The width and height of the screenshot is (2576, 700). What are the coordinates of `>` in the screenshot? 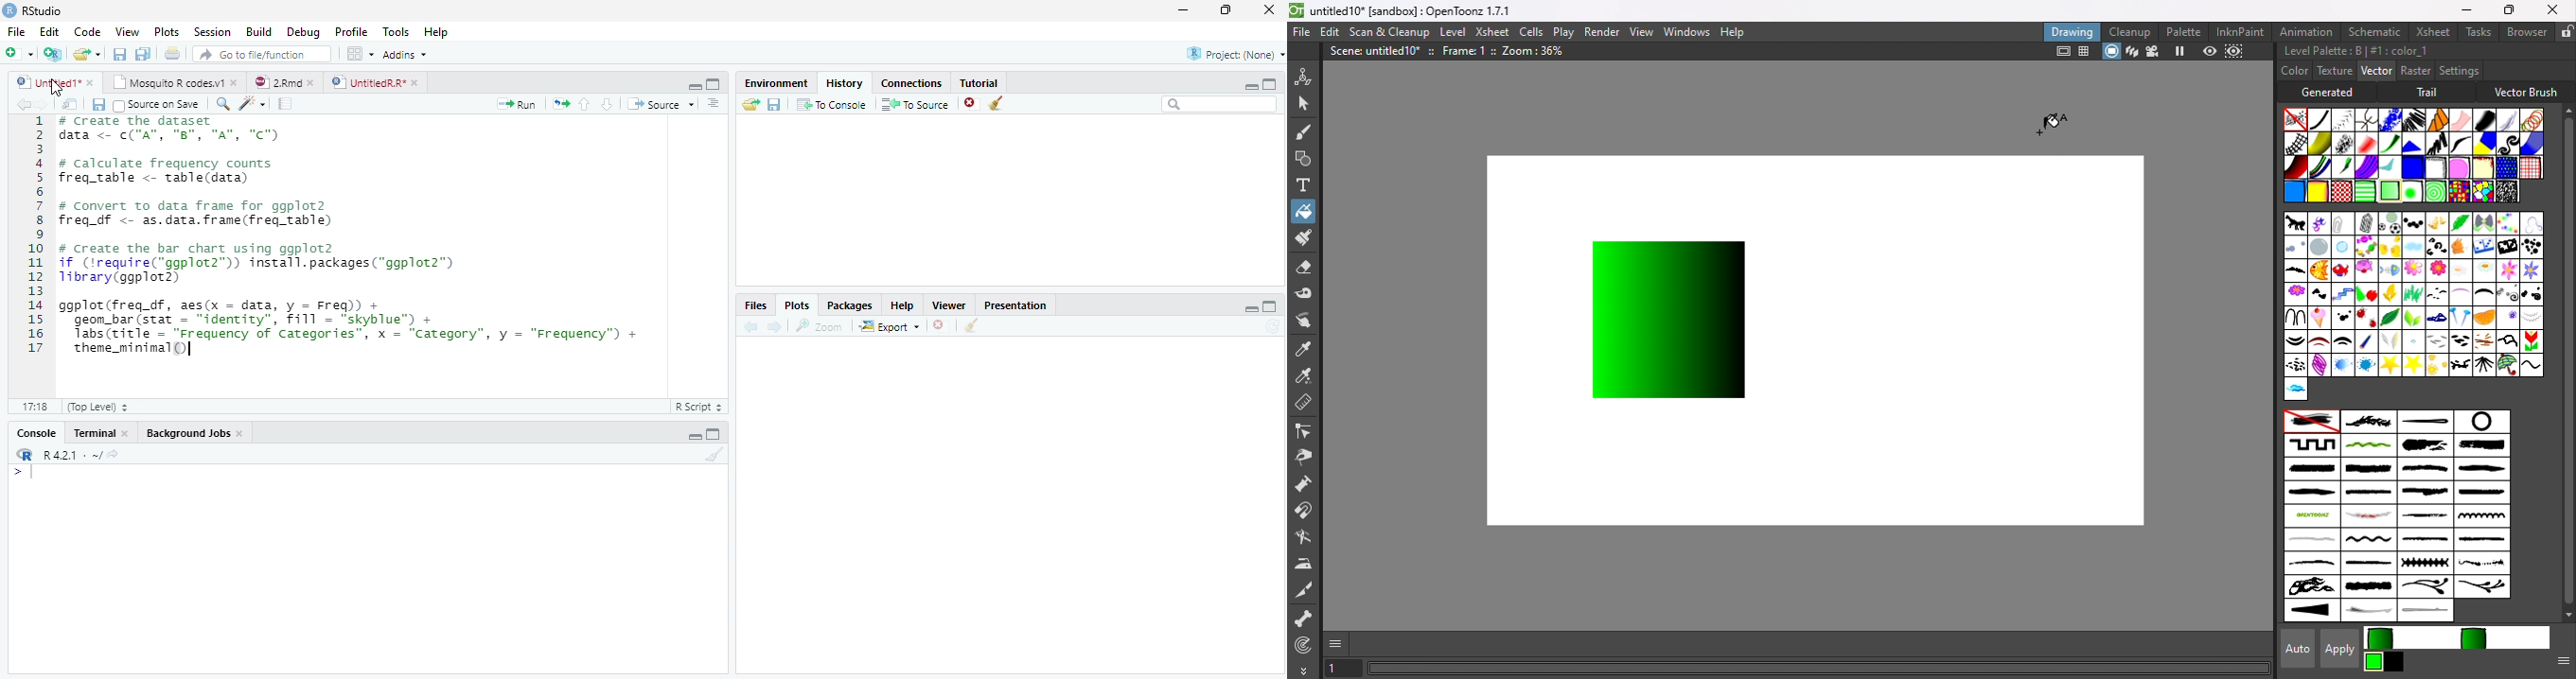 It's located at (12, 471).